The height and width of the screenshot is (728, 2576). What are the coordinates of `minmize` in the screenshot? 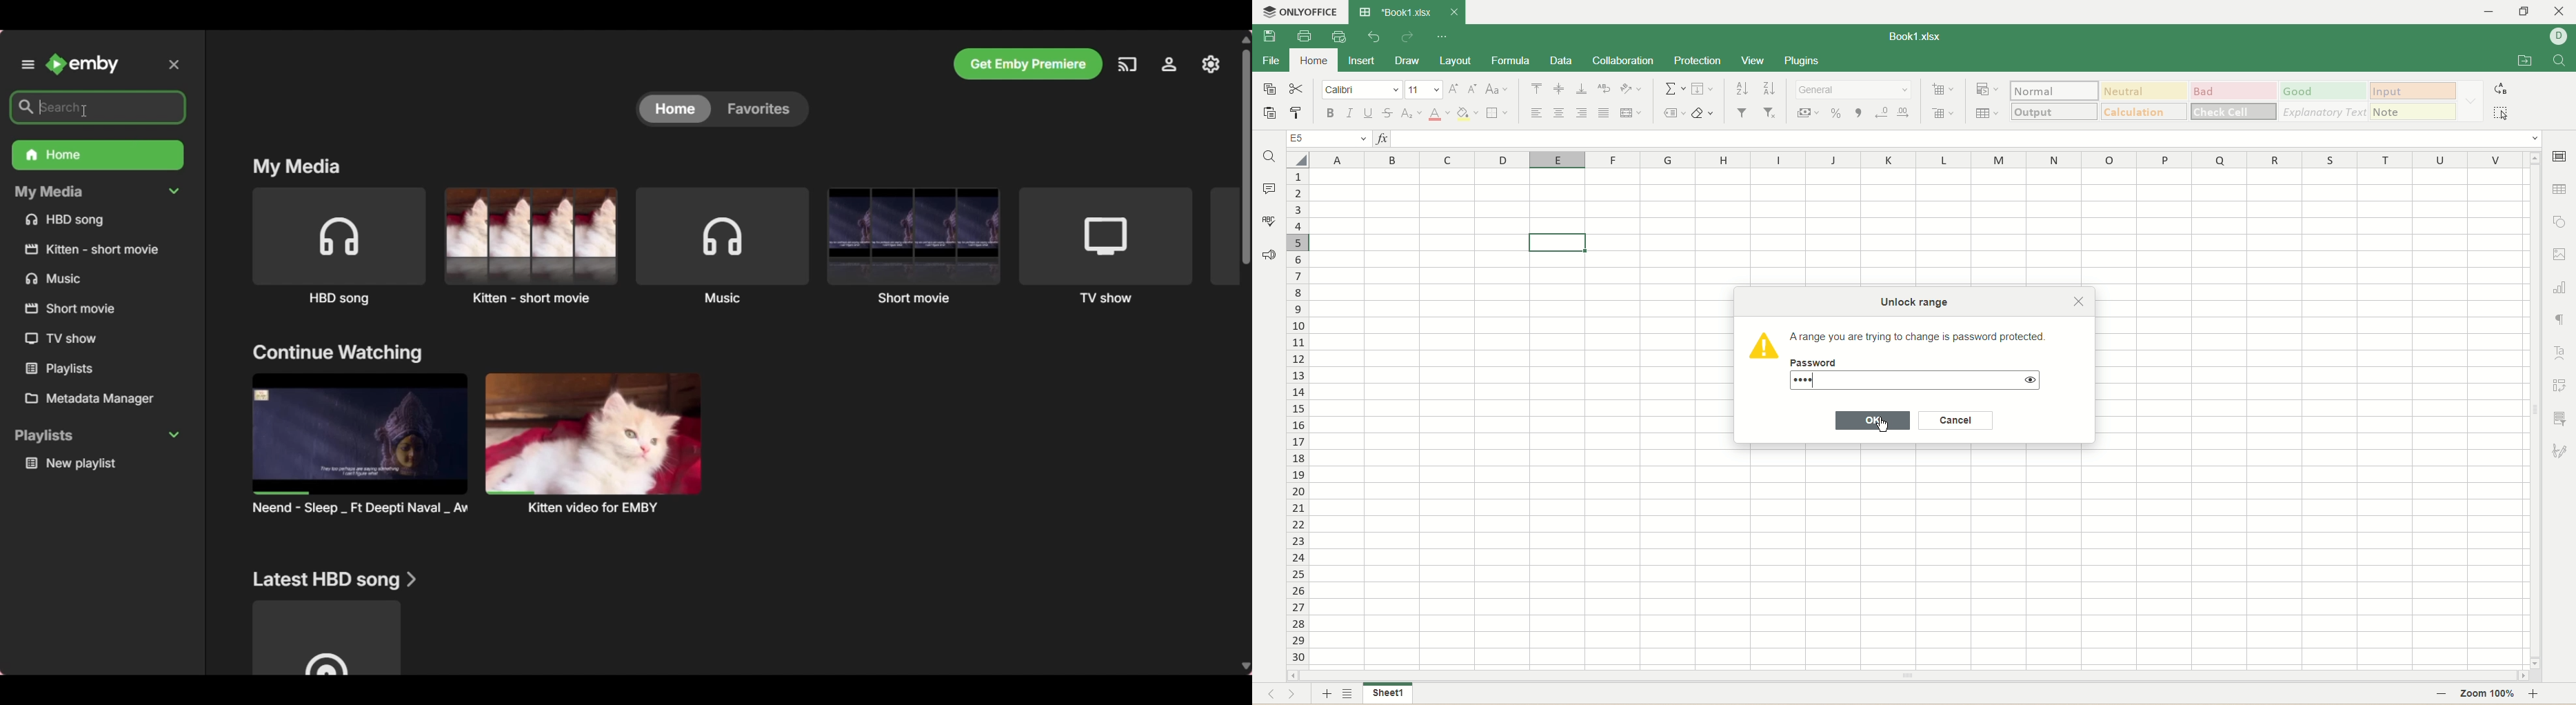 It's located at (2488, 12).